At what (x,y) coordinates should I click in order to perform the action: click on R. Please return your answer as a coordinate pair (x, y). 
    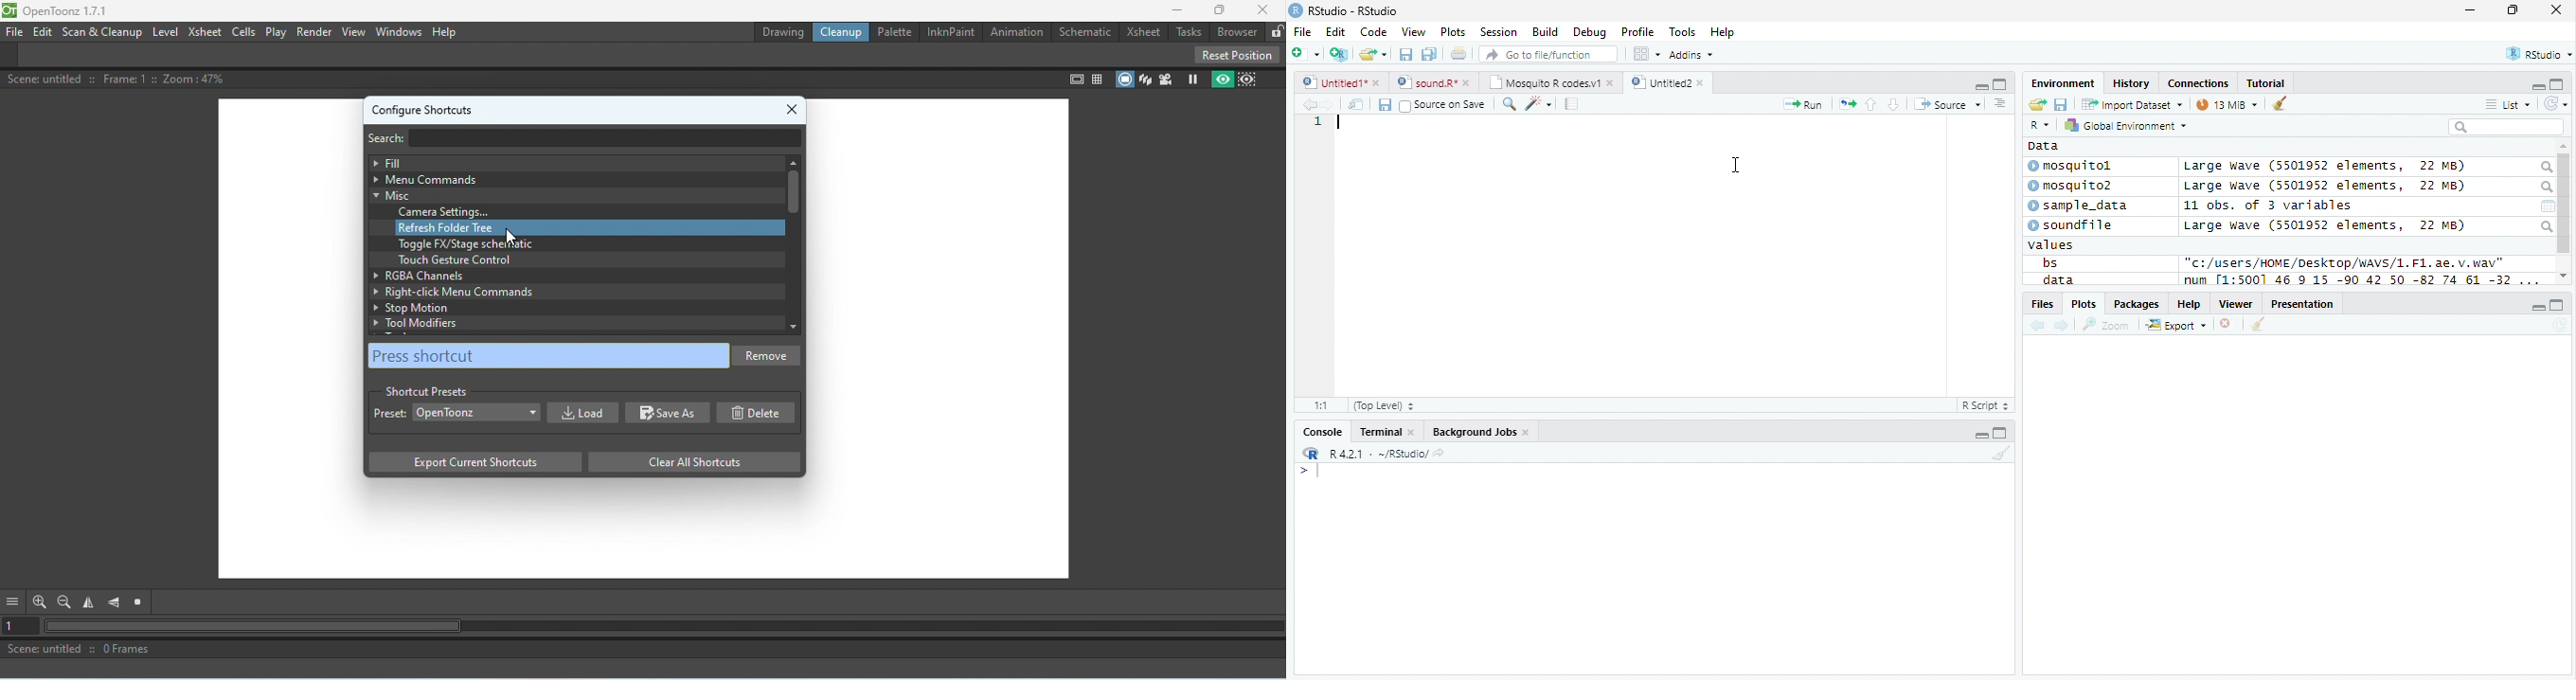
    Looking at the image, I should click on (2042, 125).